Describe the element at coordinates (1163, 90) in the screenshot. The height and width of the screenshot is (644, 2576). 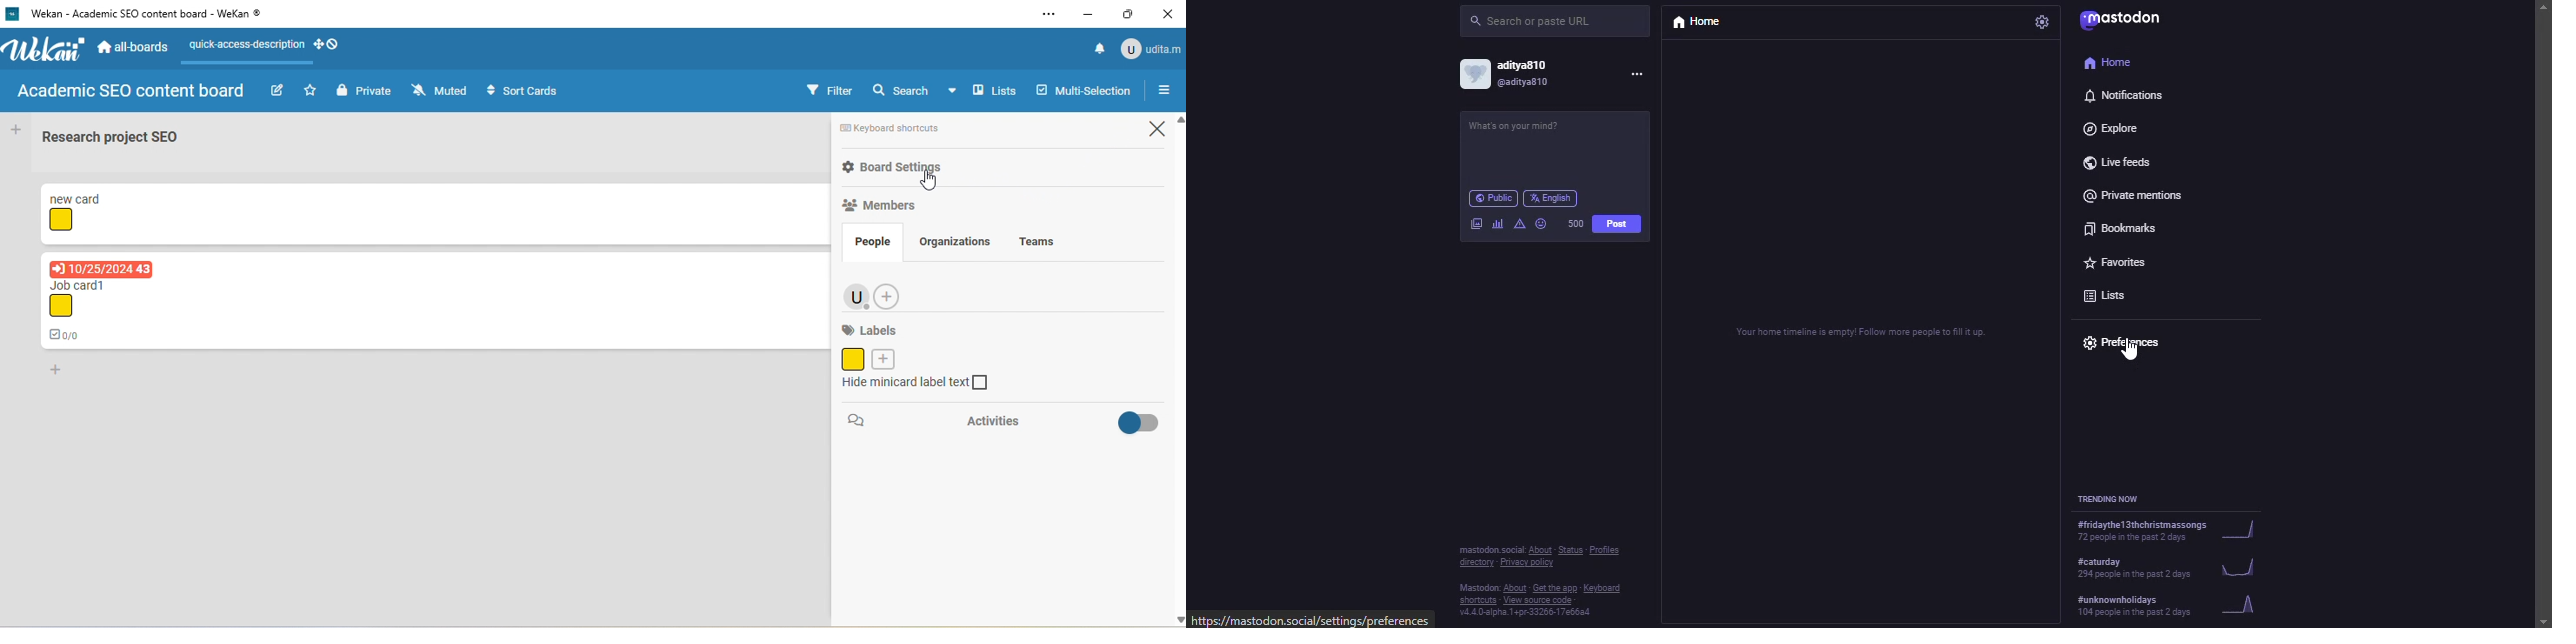
I see `open or close sidebar` at that location.